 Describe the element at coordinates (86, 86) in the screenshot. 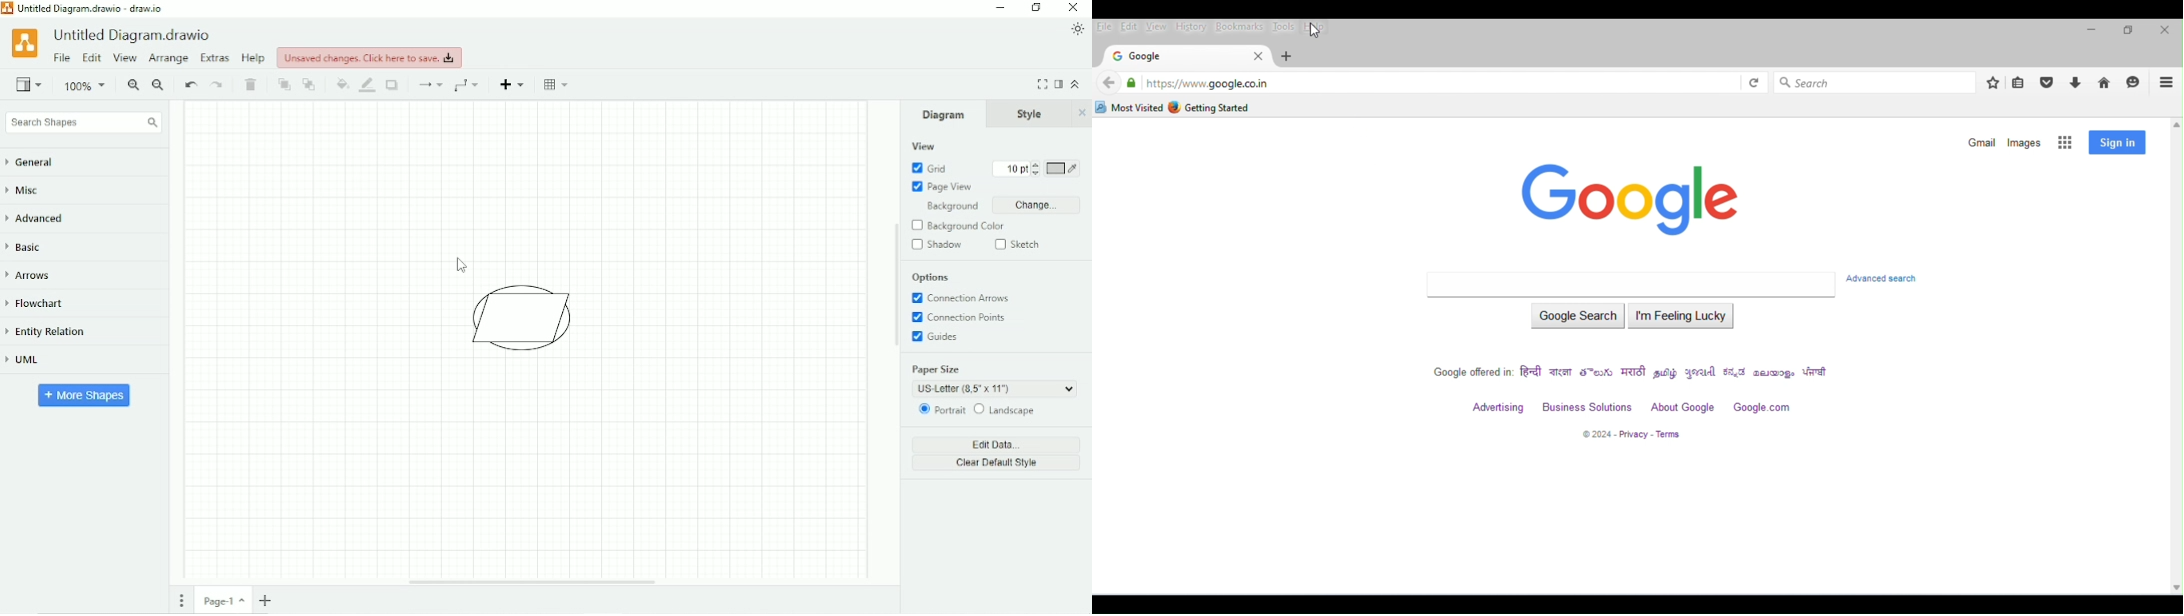

I see `Zoom factor` at that location.